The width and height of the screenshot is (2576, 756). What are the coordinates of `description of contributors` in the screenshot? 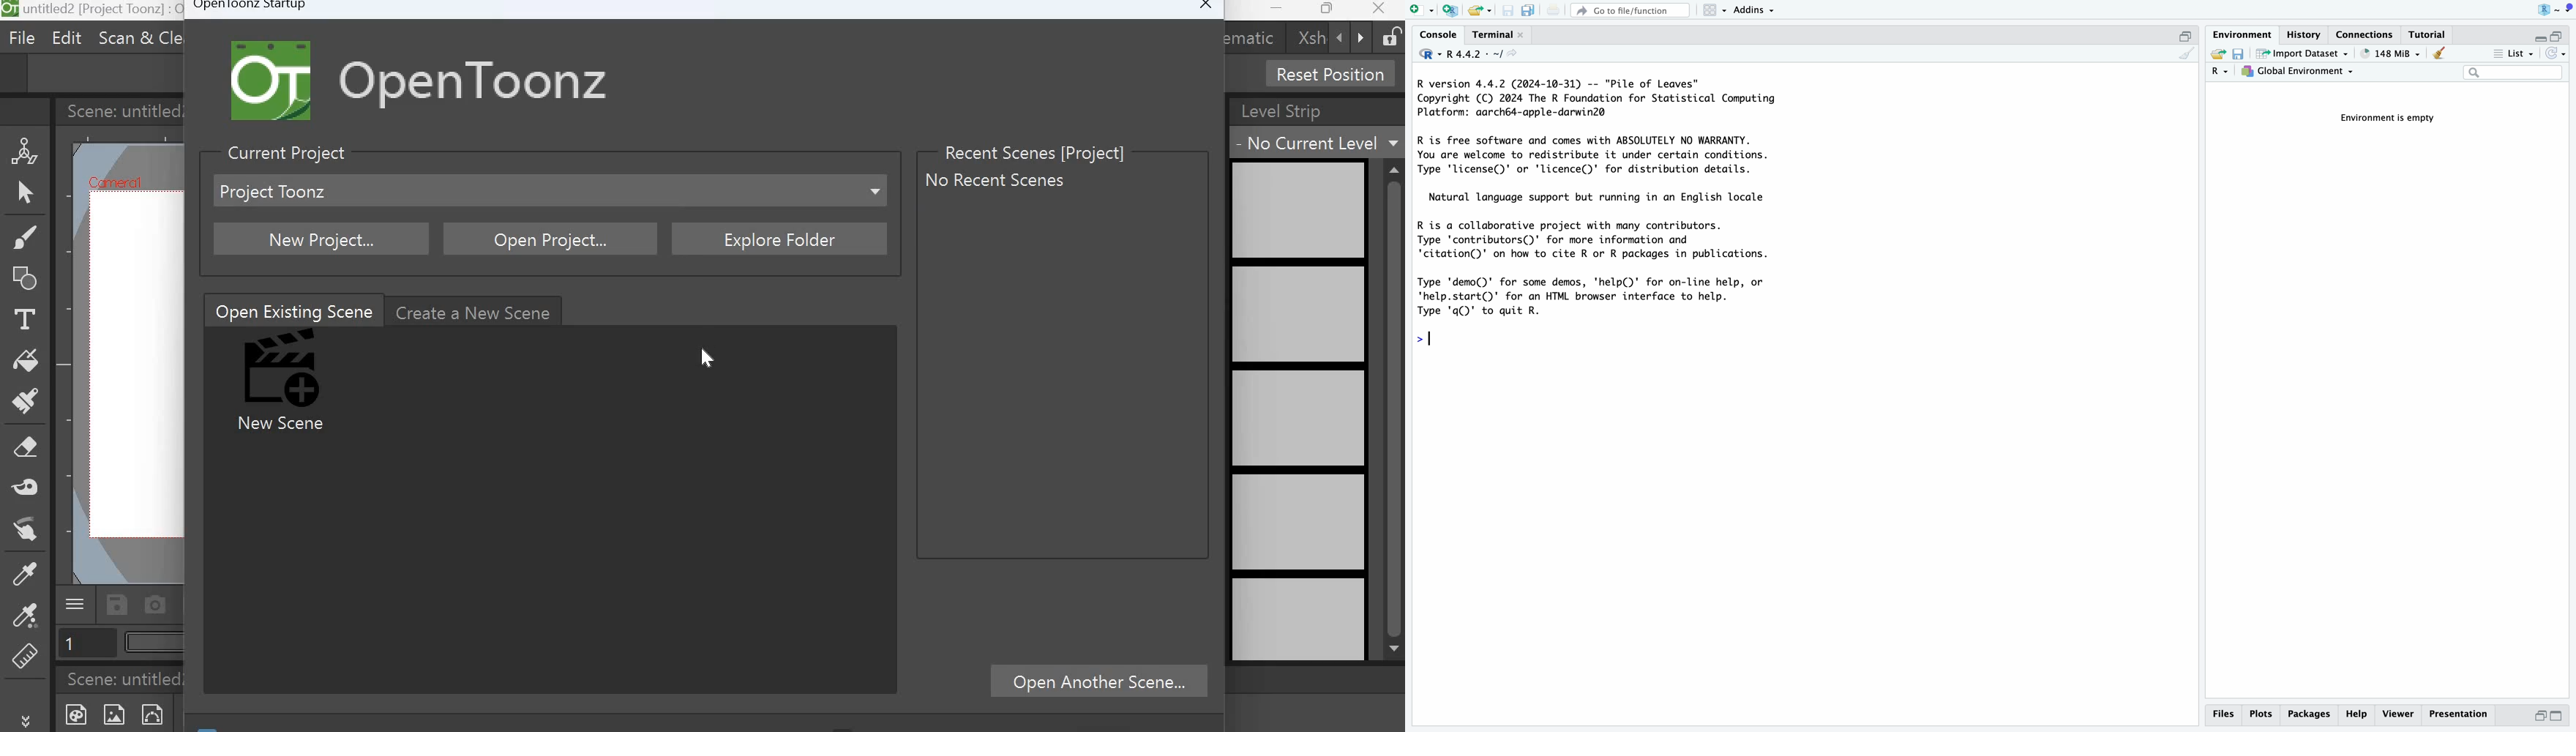 It's located at (1596, 237).